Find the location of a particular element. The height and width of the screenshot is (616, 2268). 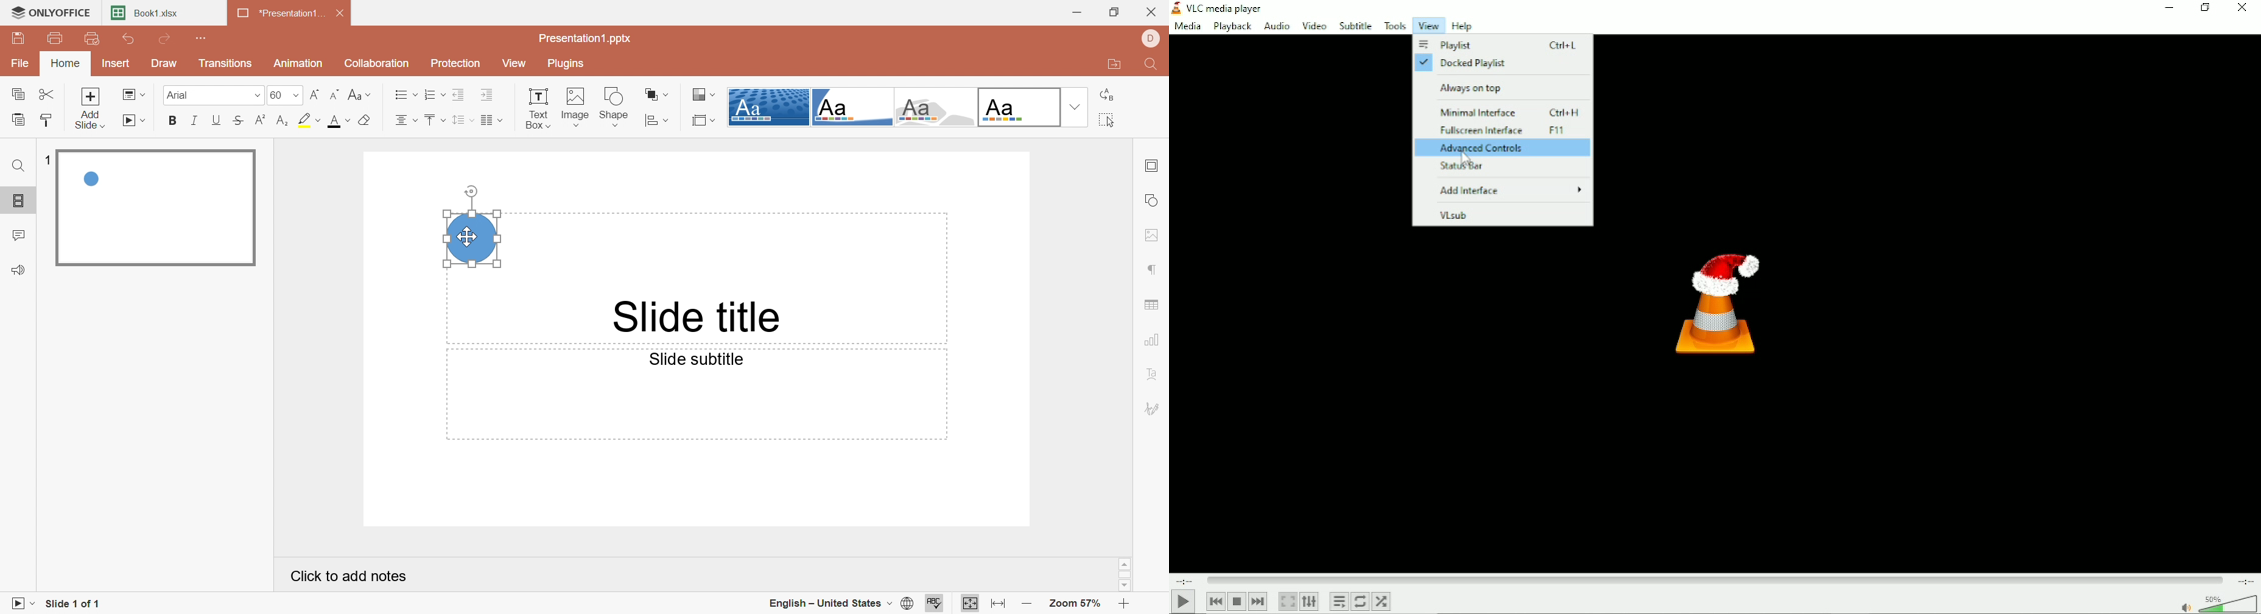

Toggle playlist is located at coordinates (1339, 601).